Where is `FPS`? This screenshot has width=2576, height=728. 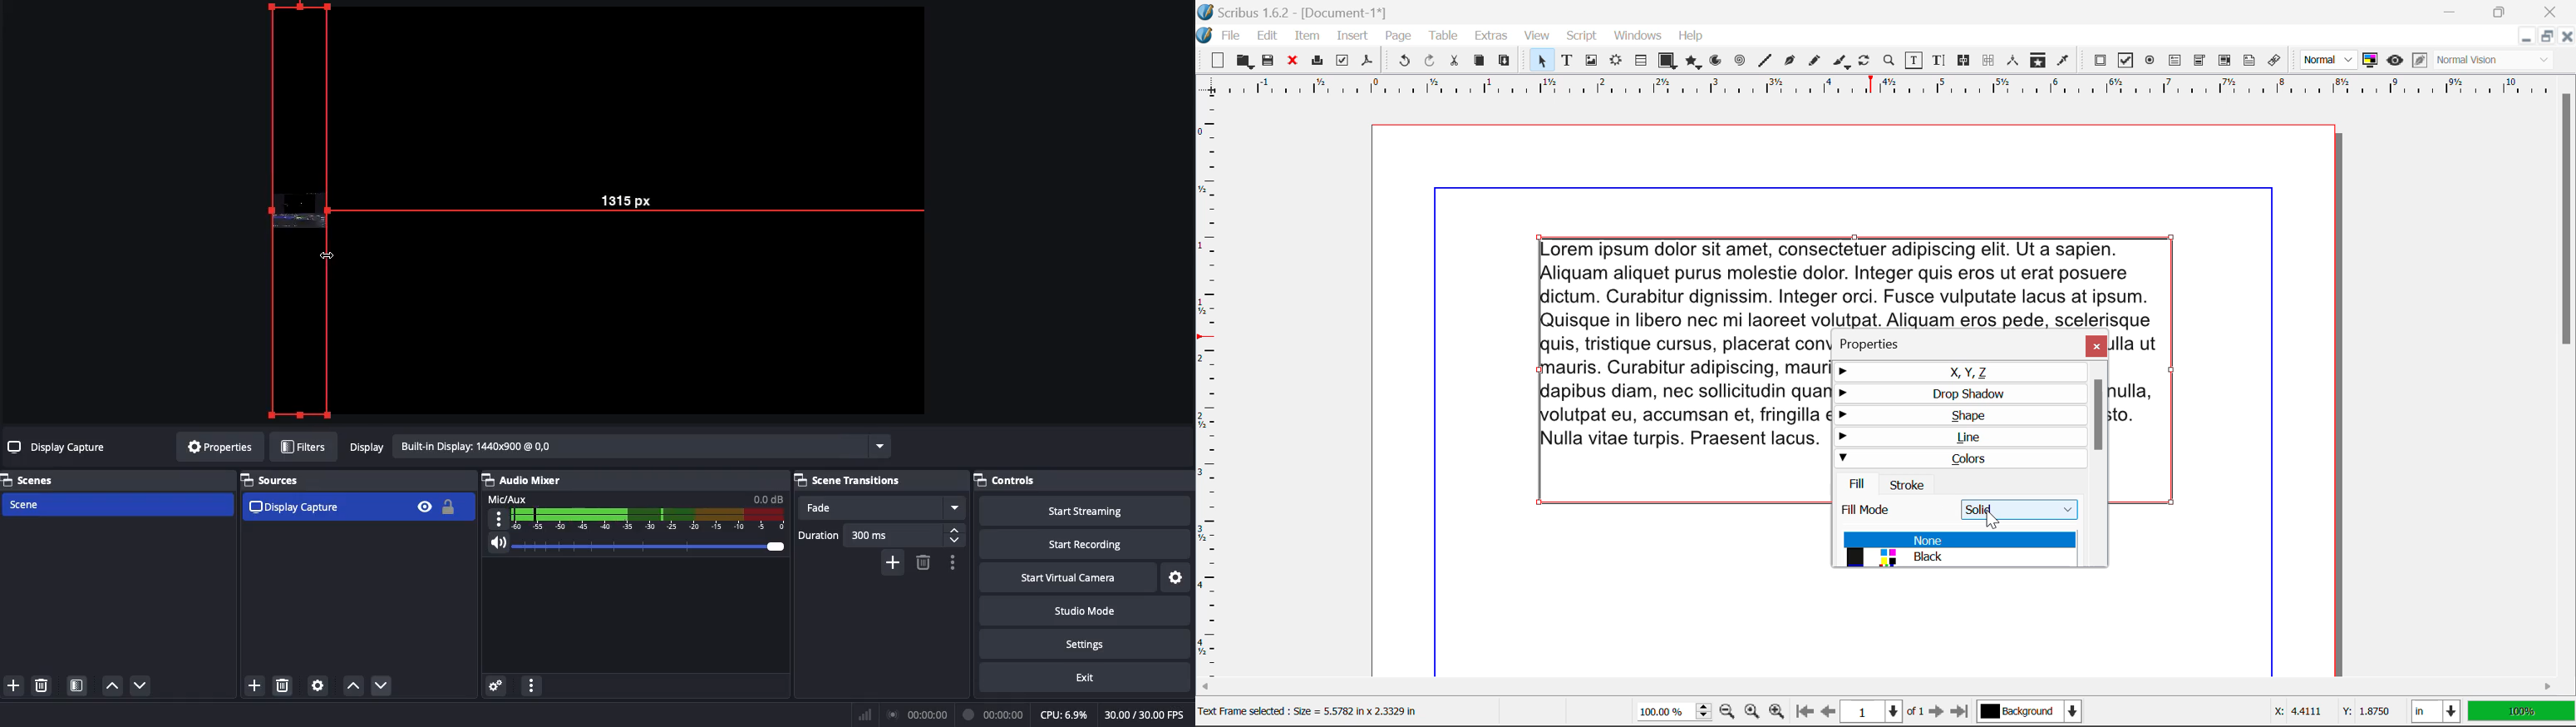 FPS is located at coordinates (1150, 715).